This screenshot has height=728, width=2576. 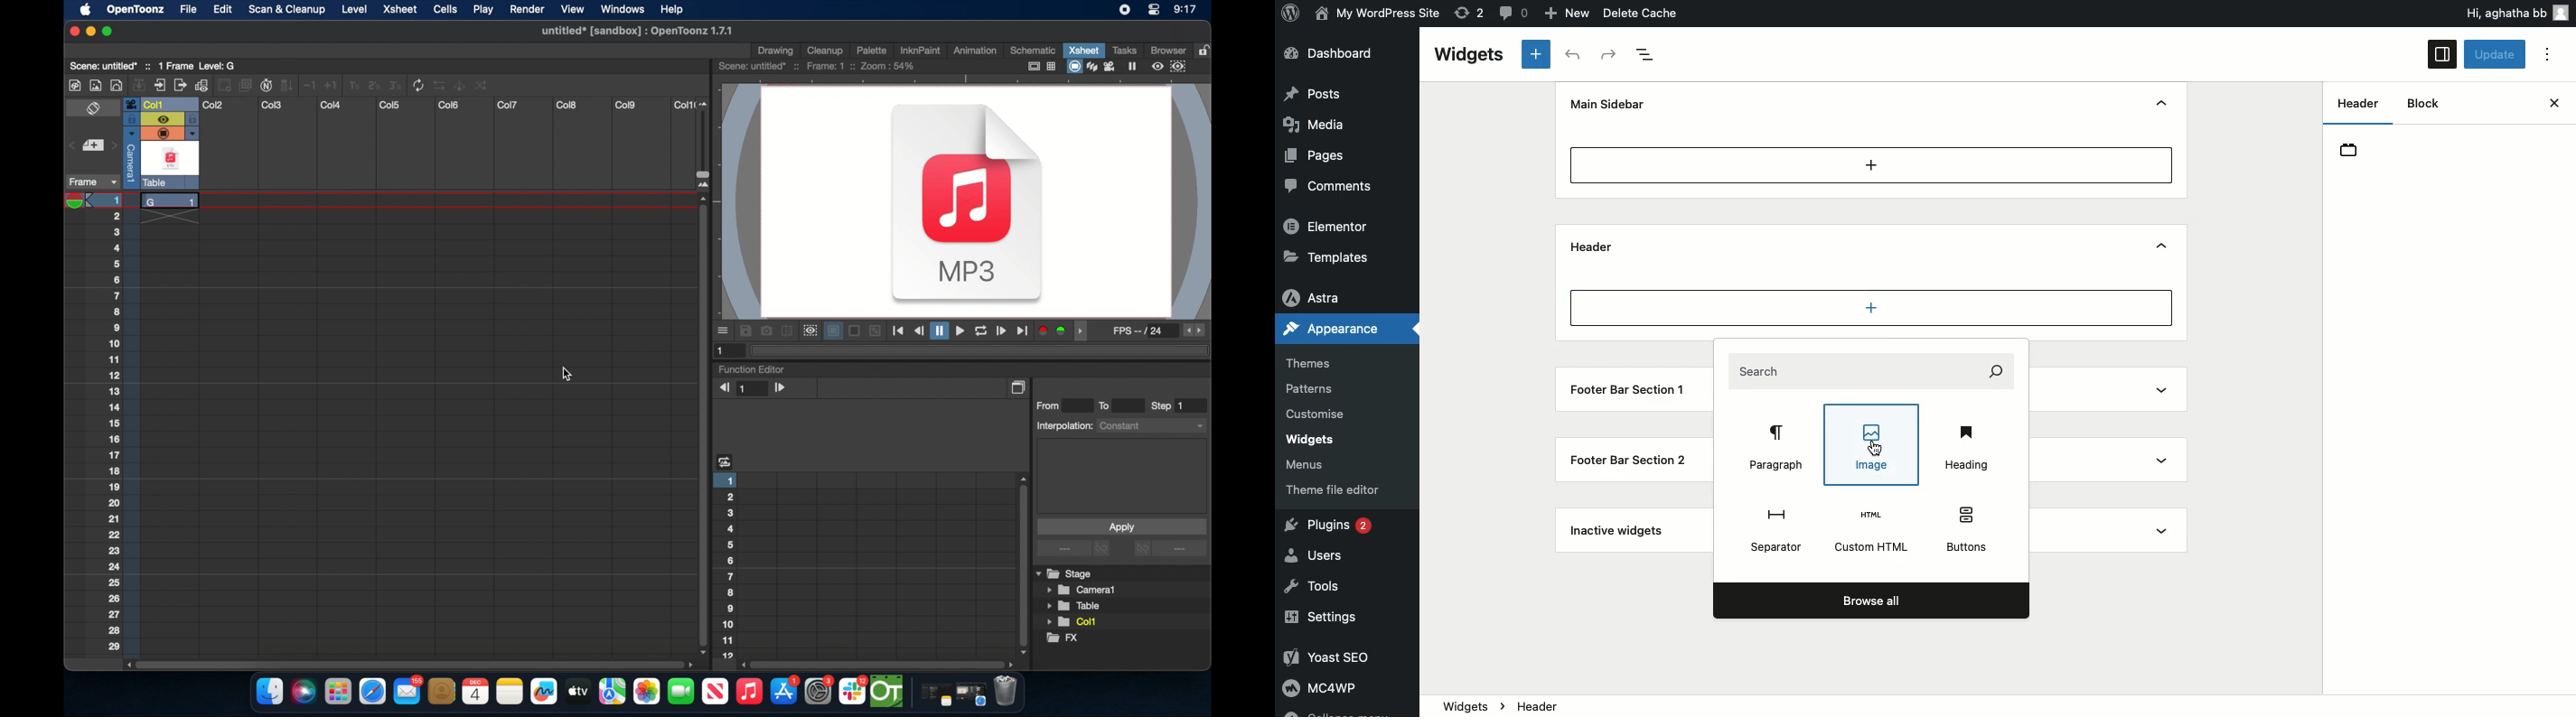 What do you see at coordinates (1777, 450) in the screenshot?
I see `Paragraph` at bounding box center [1777, 450].